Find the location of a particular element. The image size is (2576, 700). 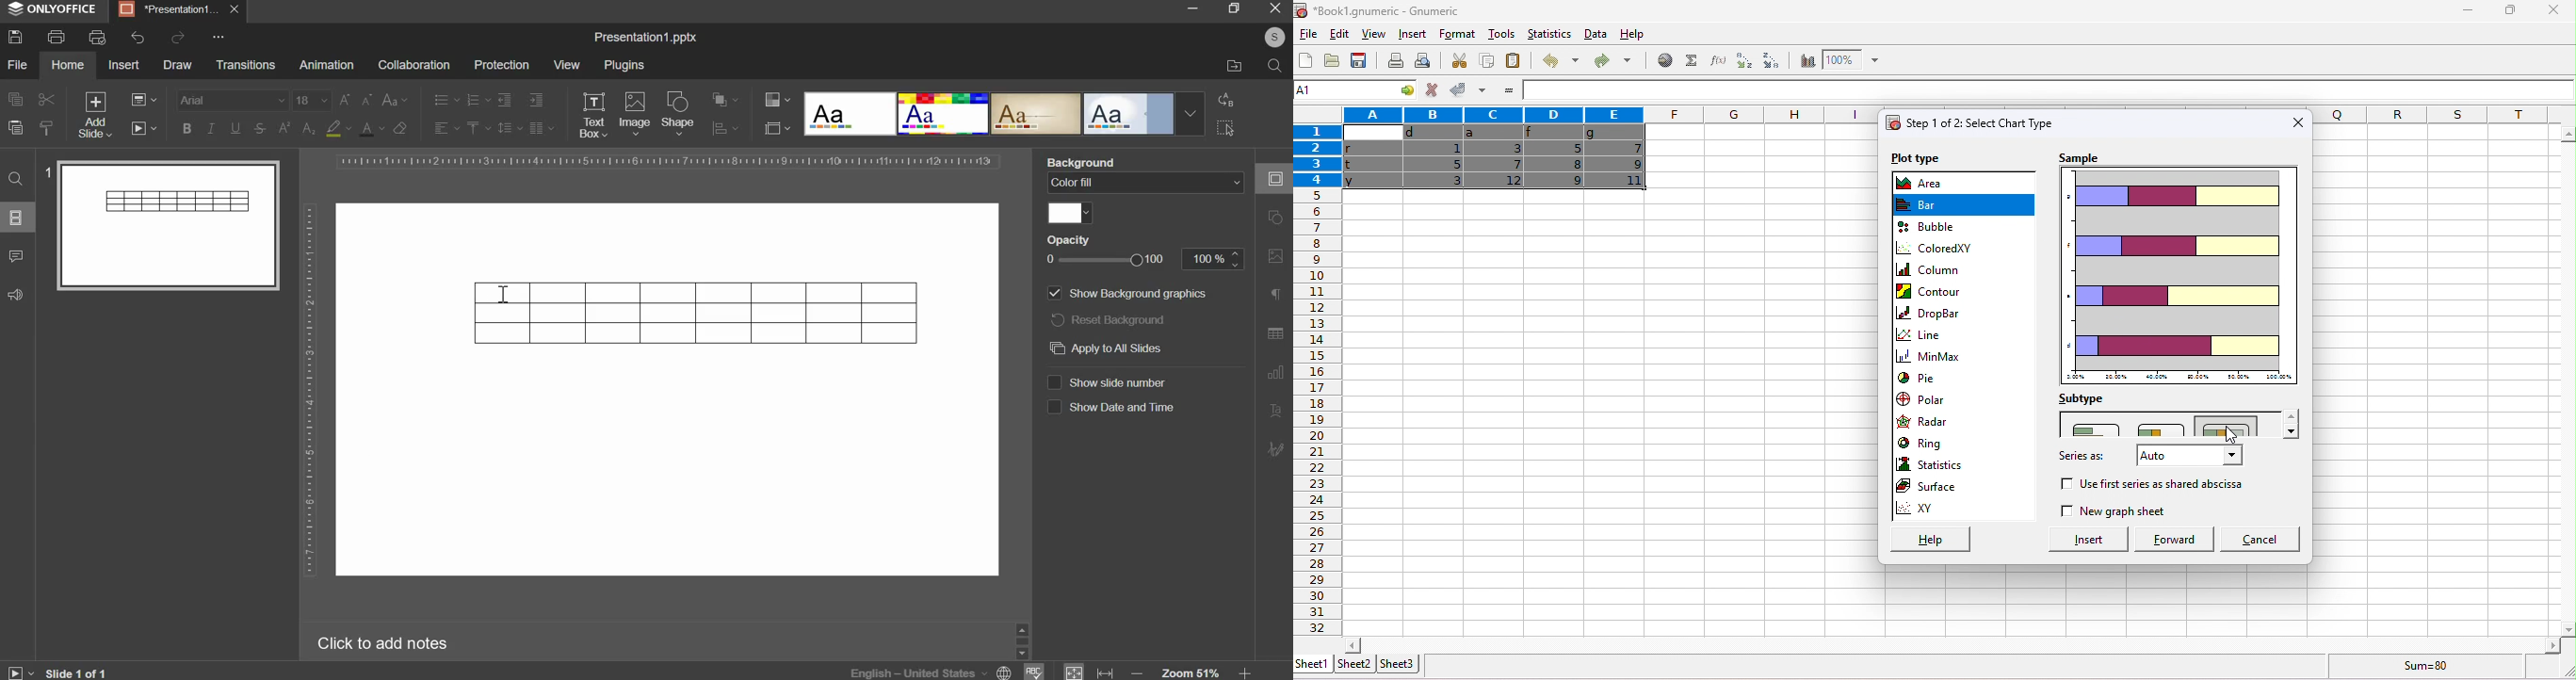

font size is located at coordinates (333, 100).